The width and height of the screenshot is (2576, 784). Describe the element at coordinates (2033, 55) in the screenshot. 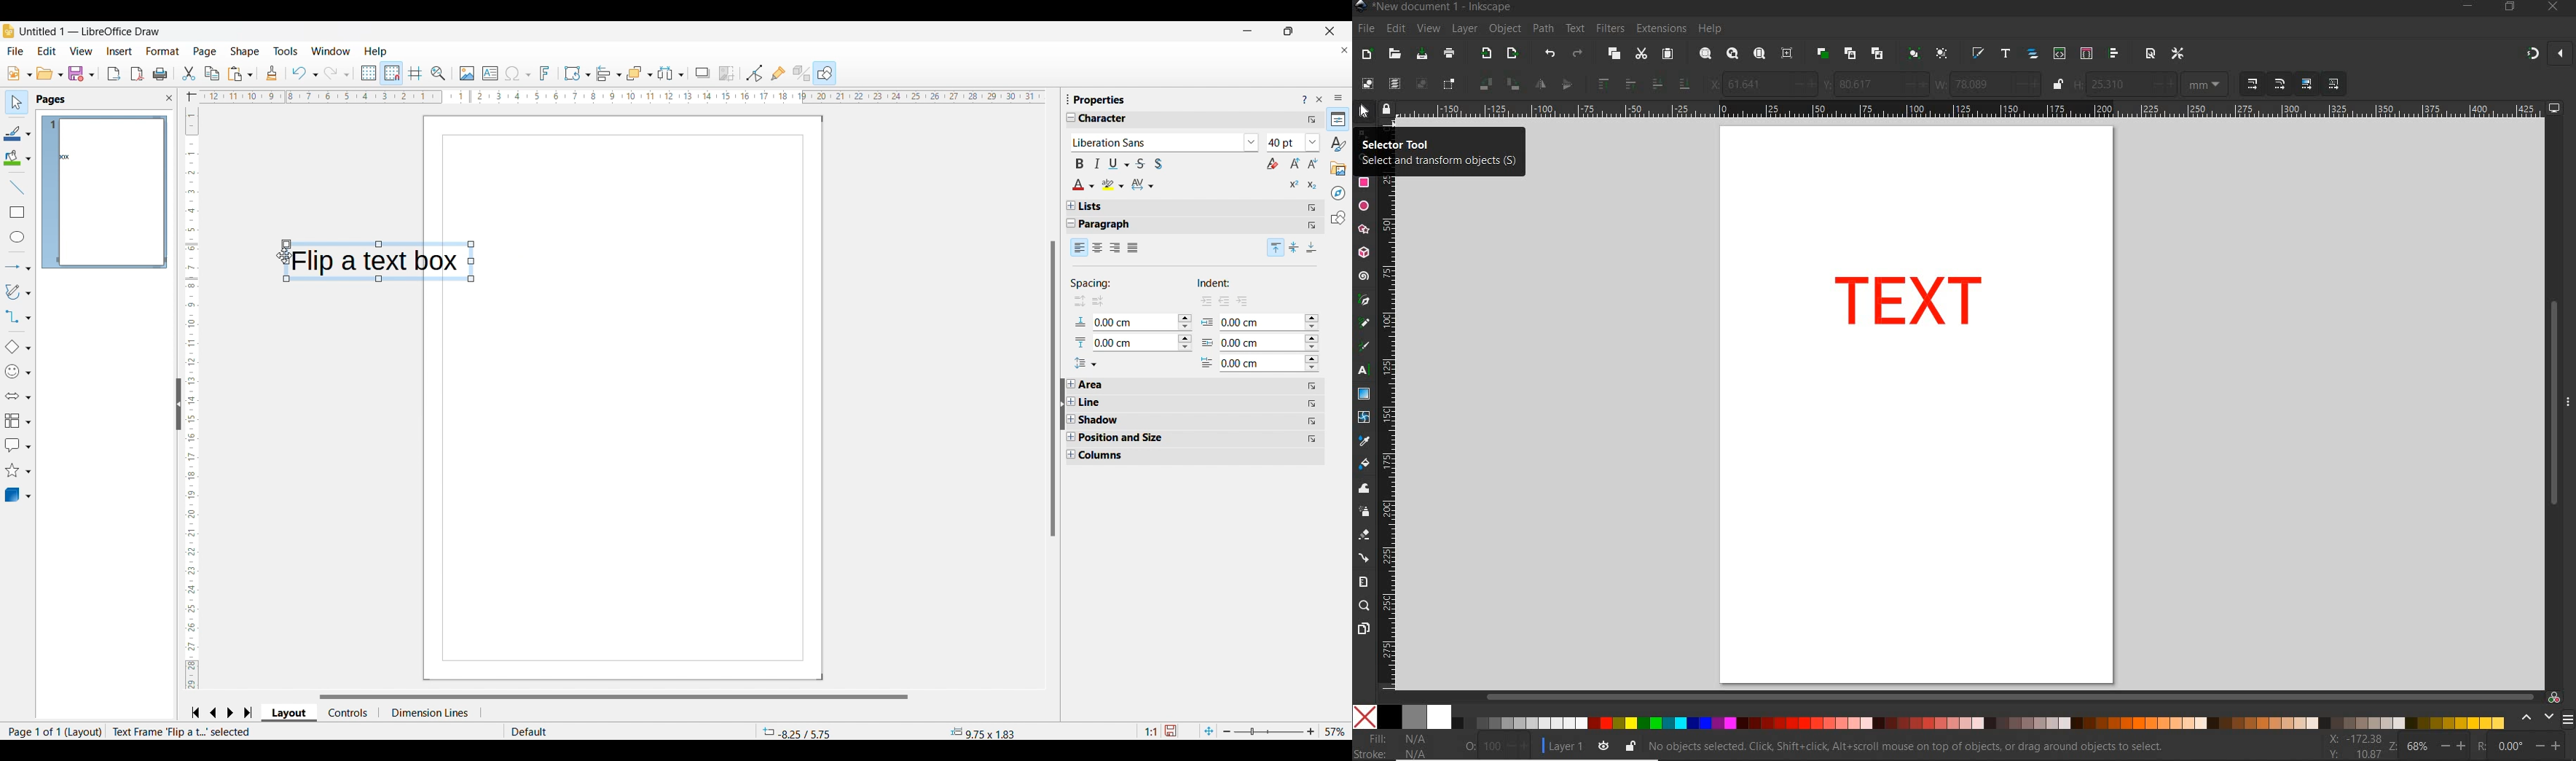

I see `open objects` at that location.